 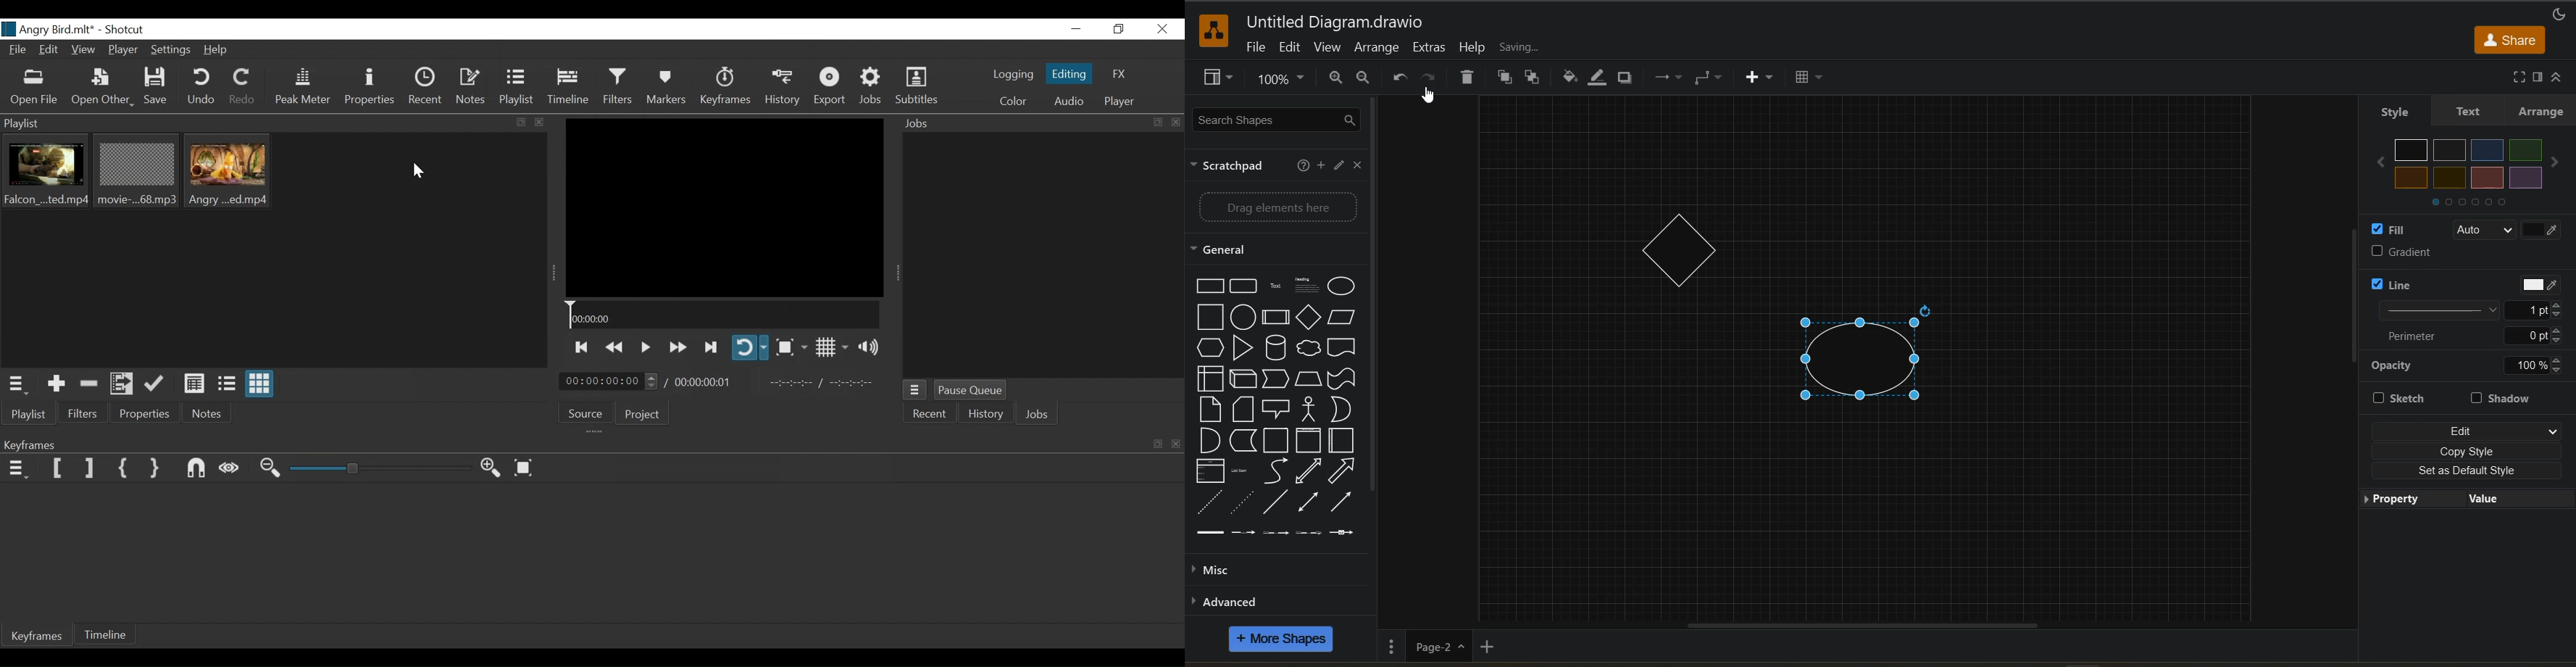 What do you see at coordinates (473, 88) in the screenshot?
I see `Notes` at bounding box center [473, 88].